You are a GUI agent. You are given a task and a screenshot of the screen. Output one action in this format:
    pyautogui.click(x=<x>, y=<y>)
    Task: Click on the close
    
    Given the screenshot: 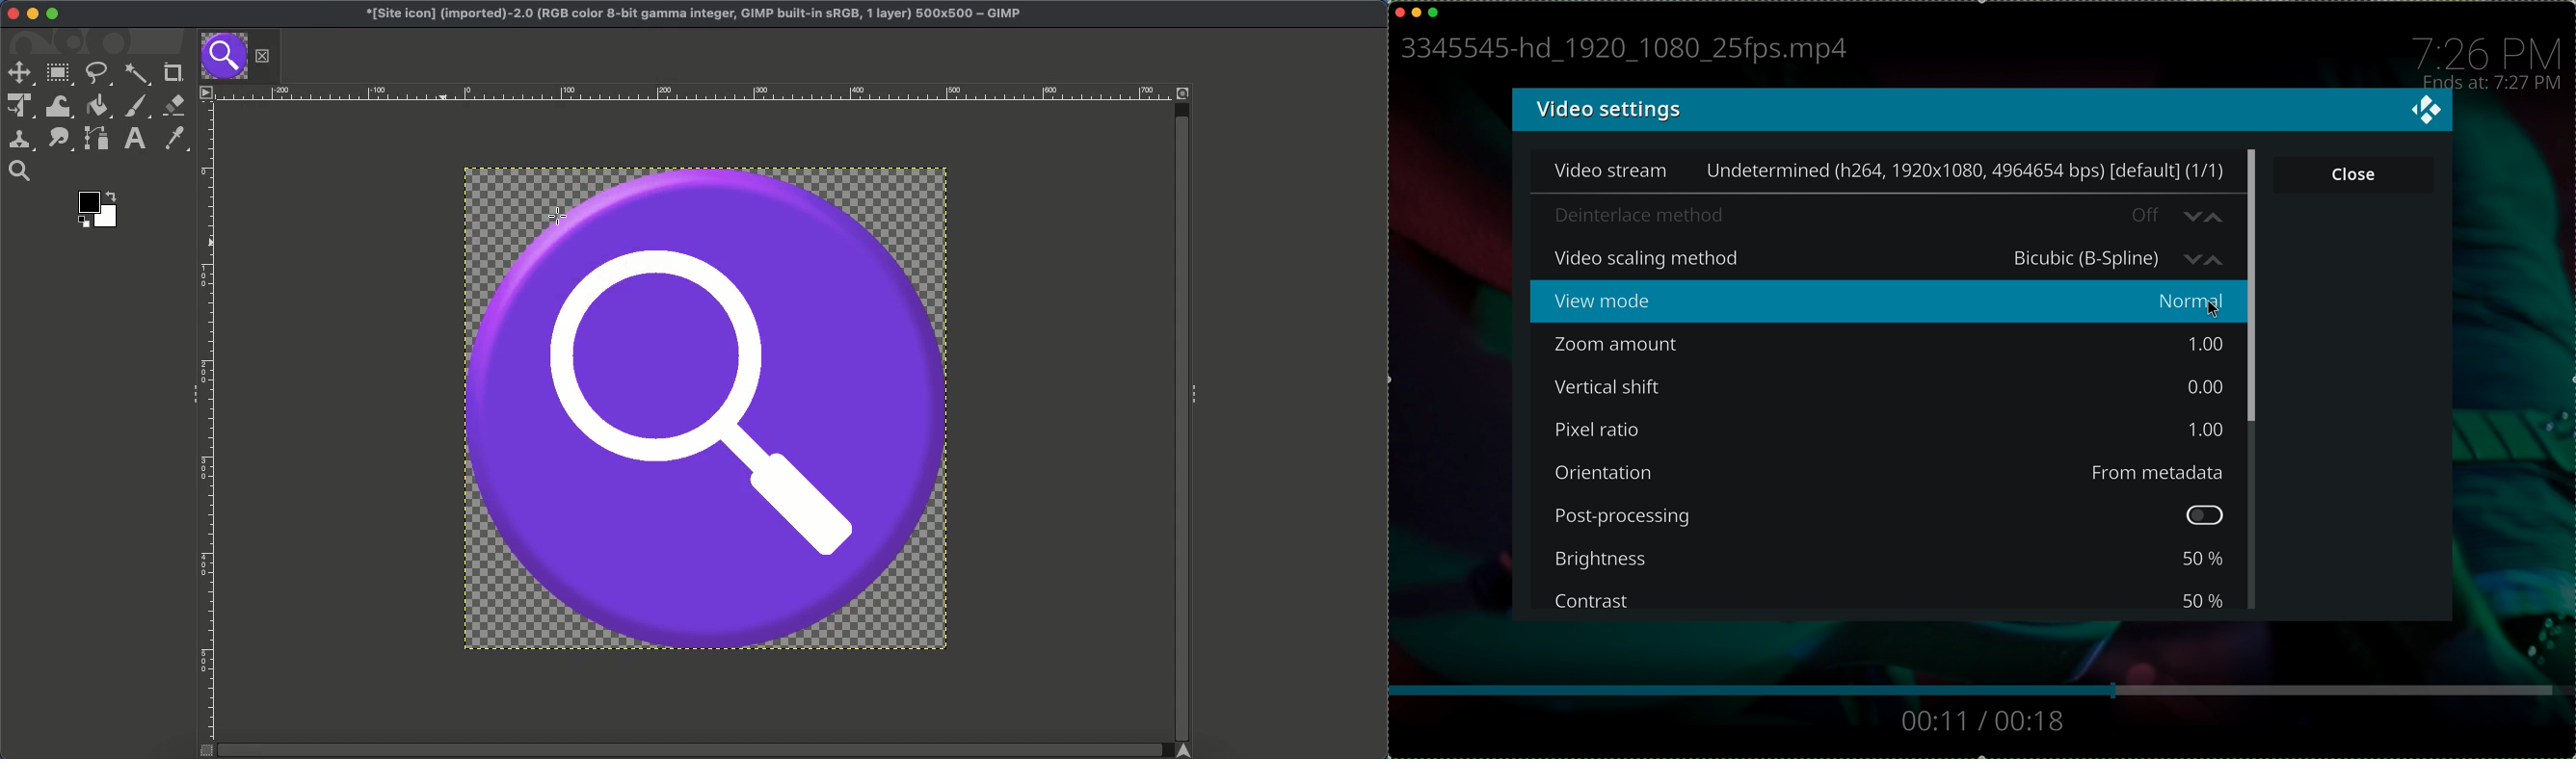 What is the action you would take?
    pyautogui.click(x=2428, y=110)
    